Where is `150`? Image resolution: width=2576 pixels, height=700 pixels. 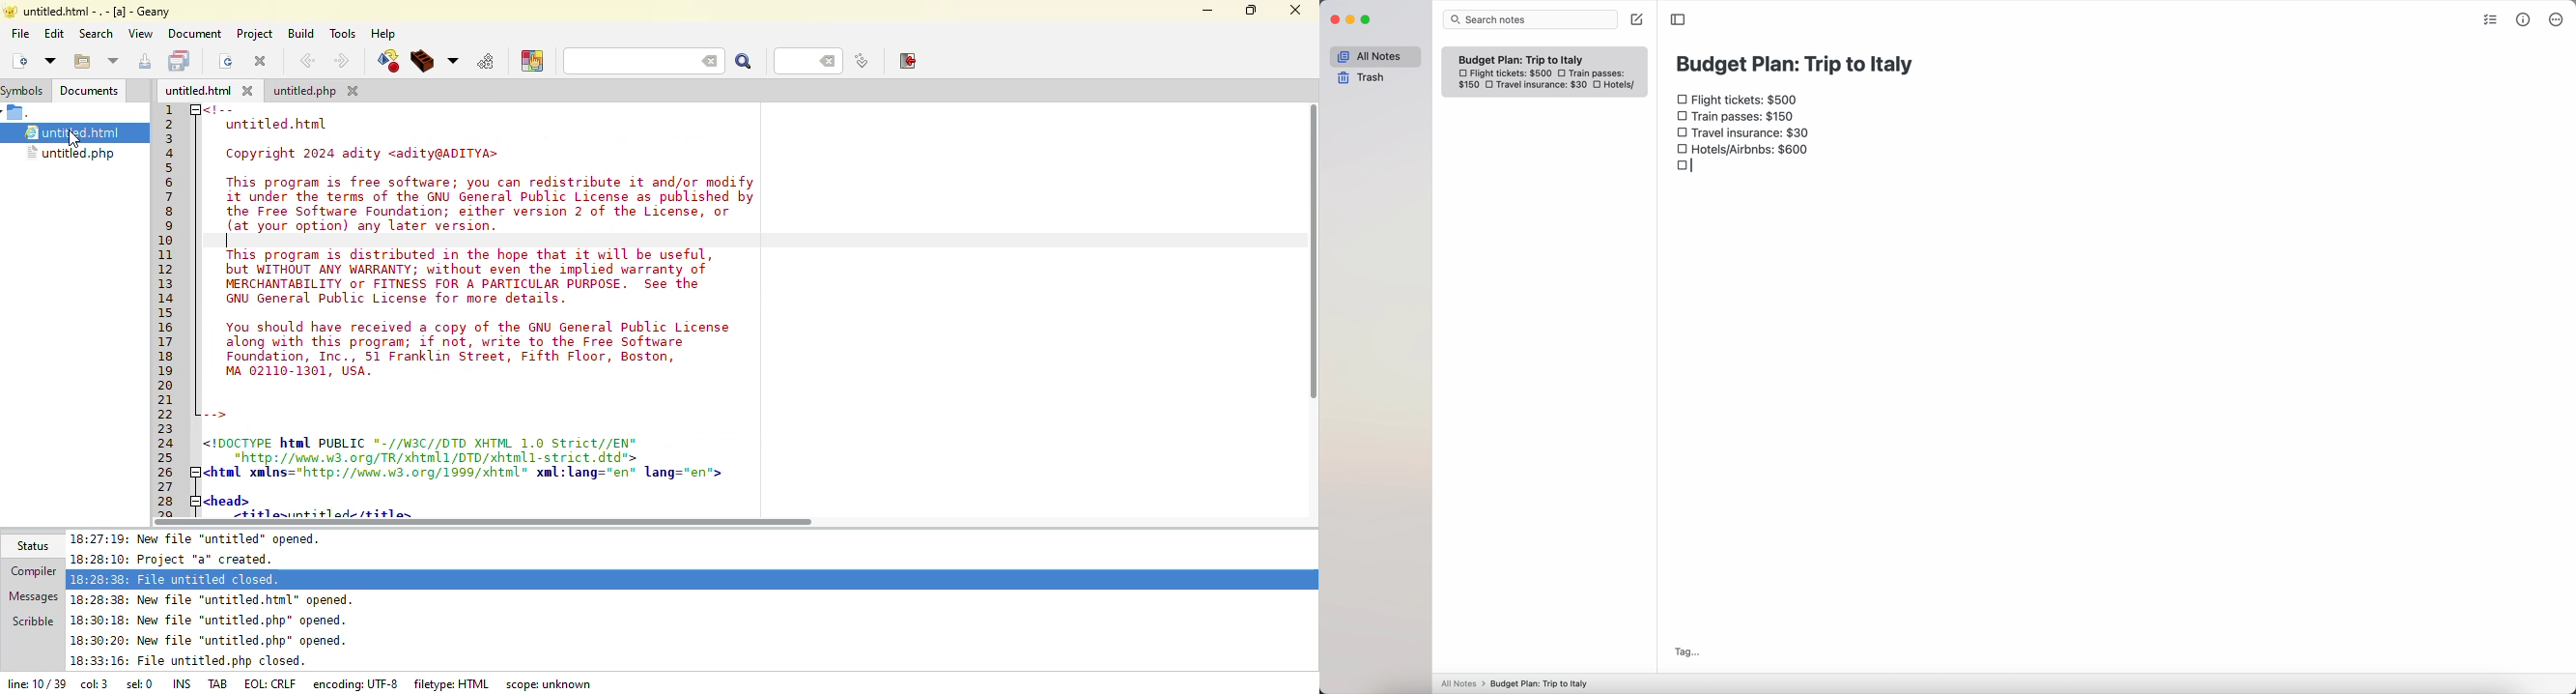 150 is located at coordinates (1468, 86).